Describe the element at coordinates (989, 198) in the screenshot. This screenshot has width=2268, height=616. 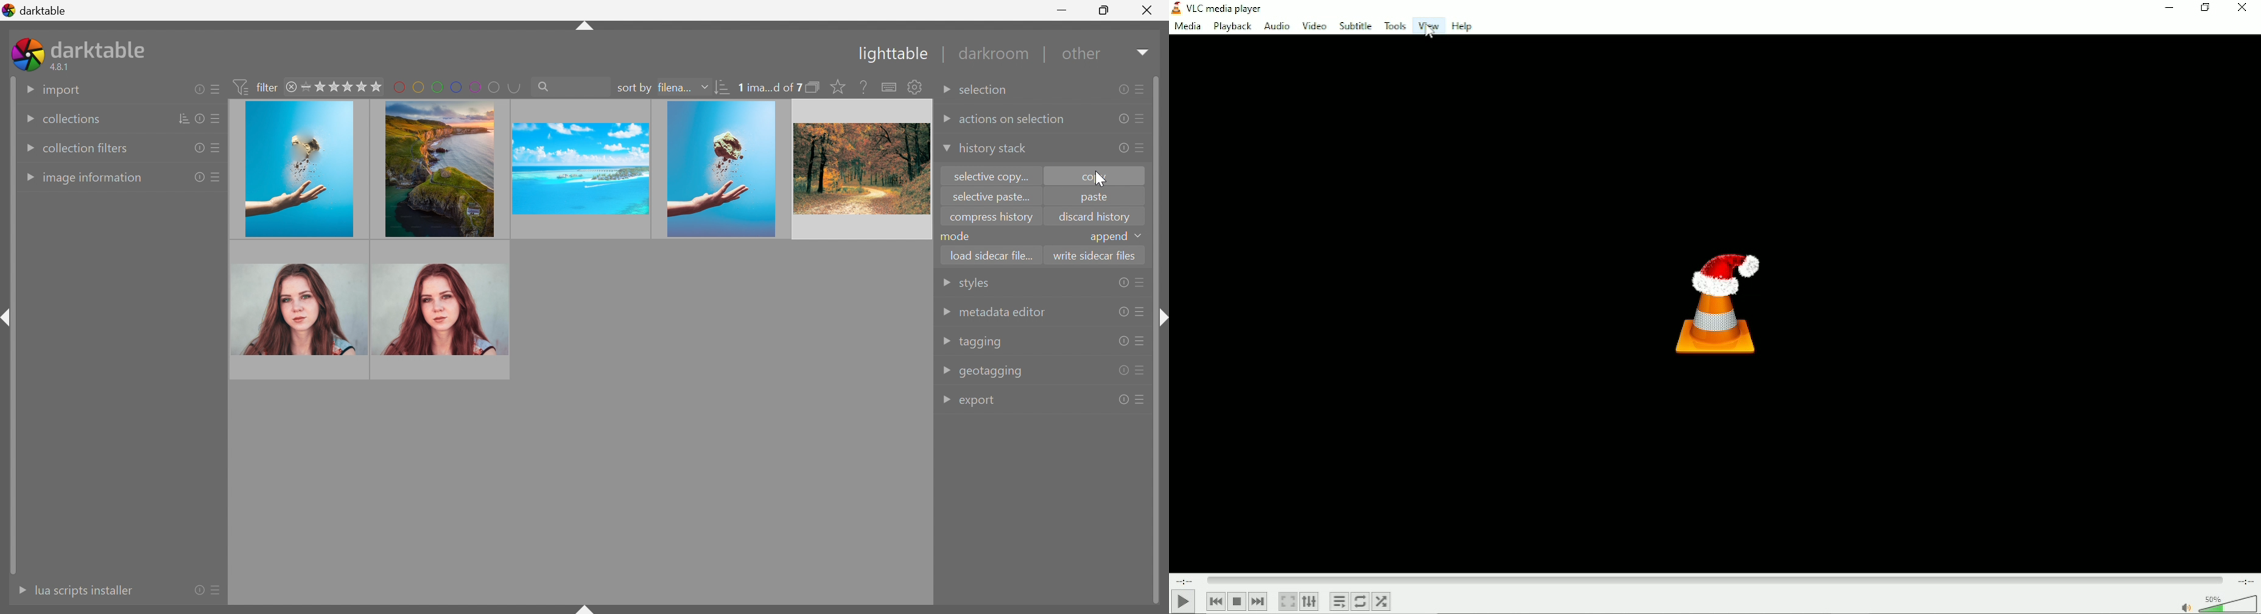
I see `selective paste...` at that location.